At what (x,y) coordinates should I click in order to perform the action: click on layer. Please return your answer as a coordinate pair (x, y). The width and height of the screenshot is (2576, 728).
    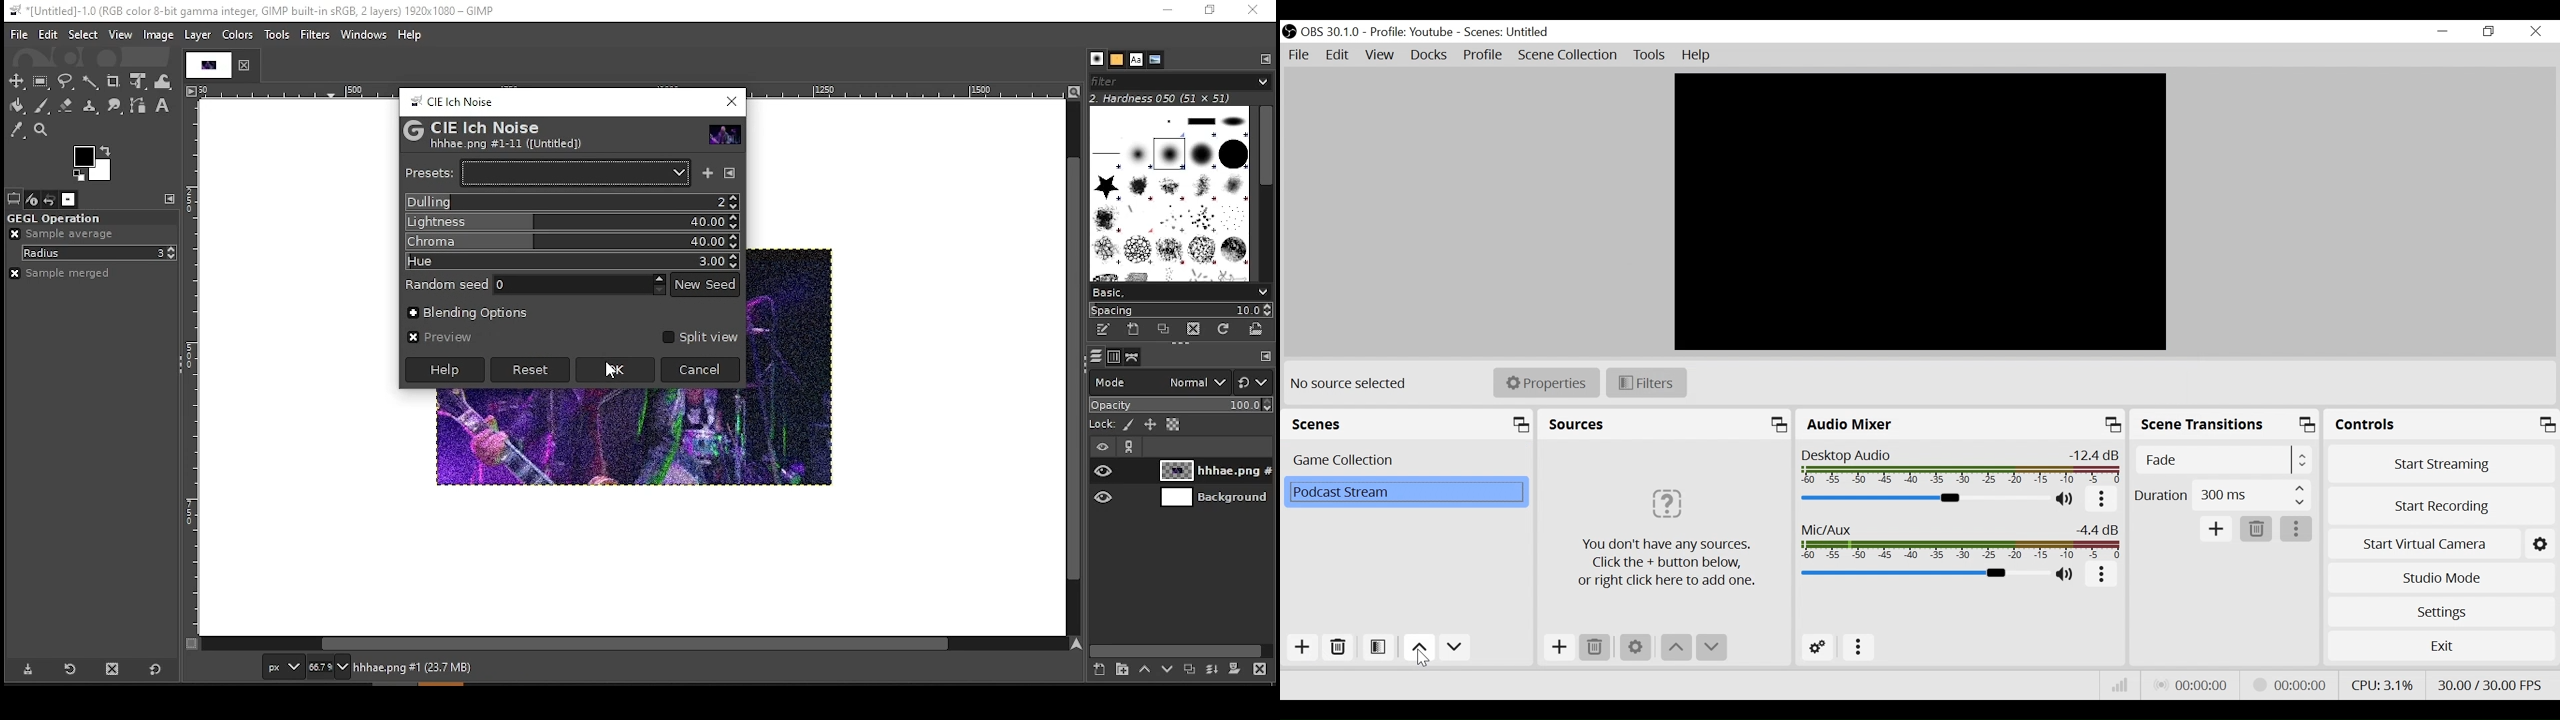
    Looking at the image, I should click on (199, 36).